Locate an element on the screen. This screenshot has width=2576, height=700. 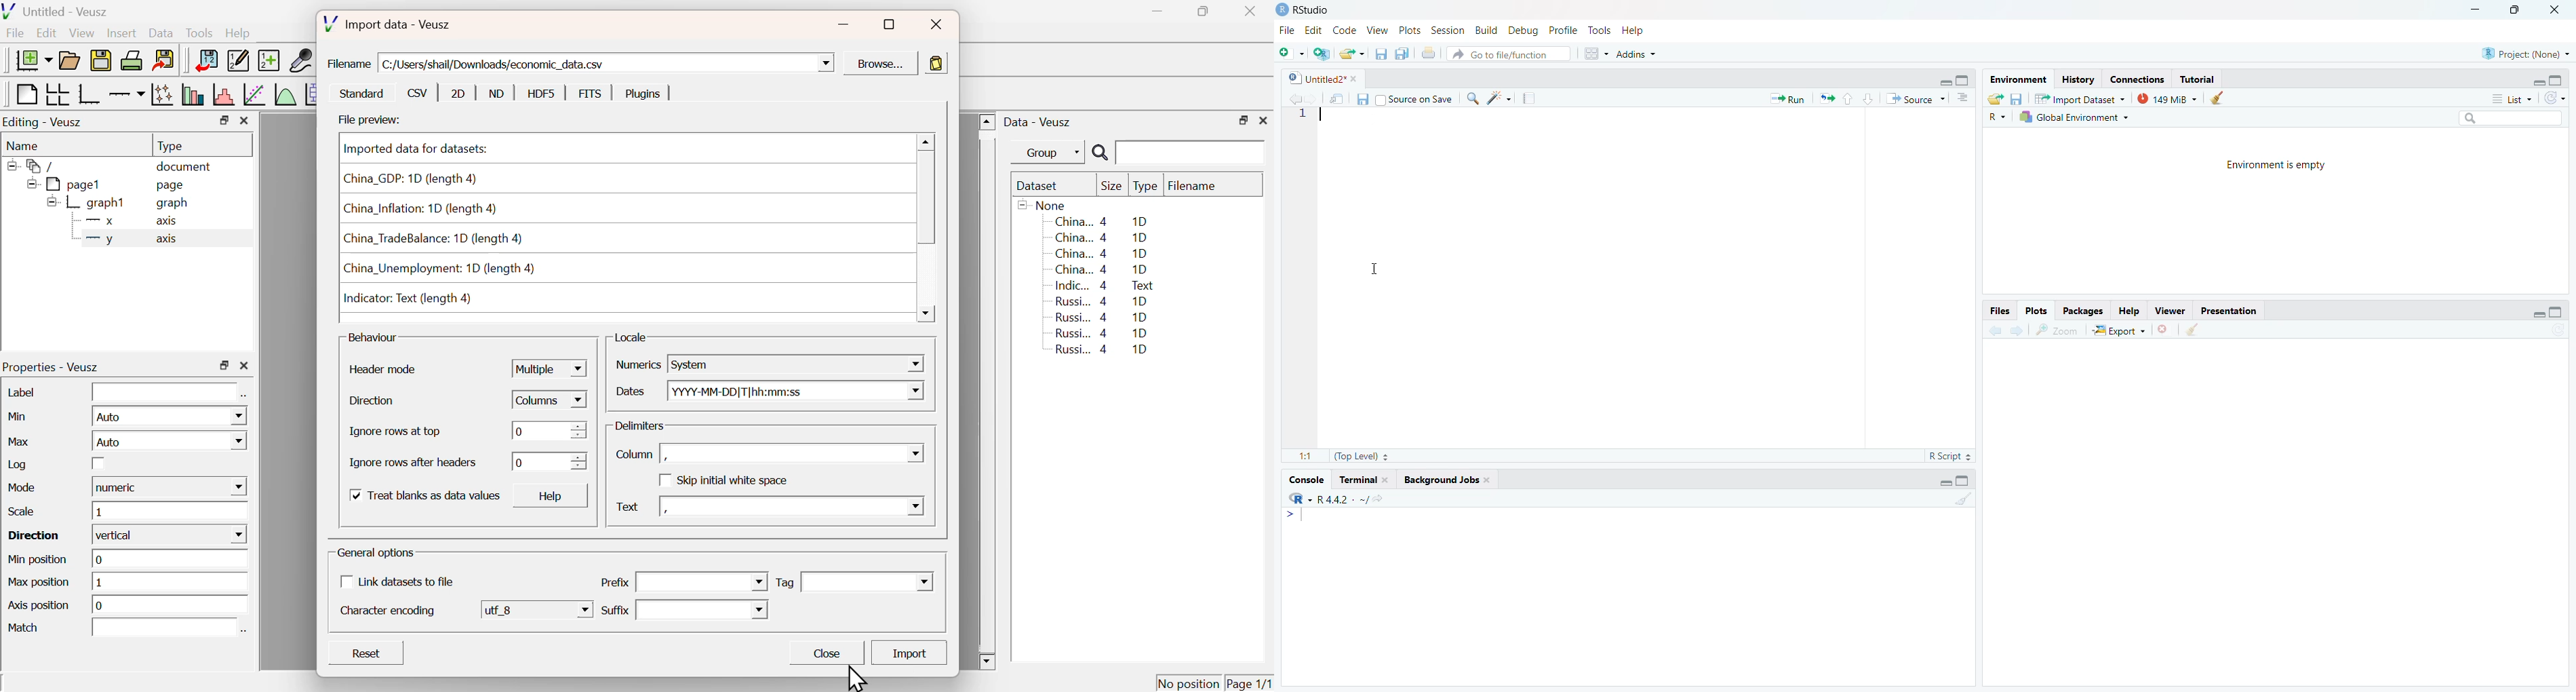
Go back to the previous source location (Ctrl + F9) is located at coordinates (1992, 330).